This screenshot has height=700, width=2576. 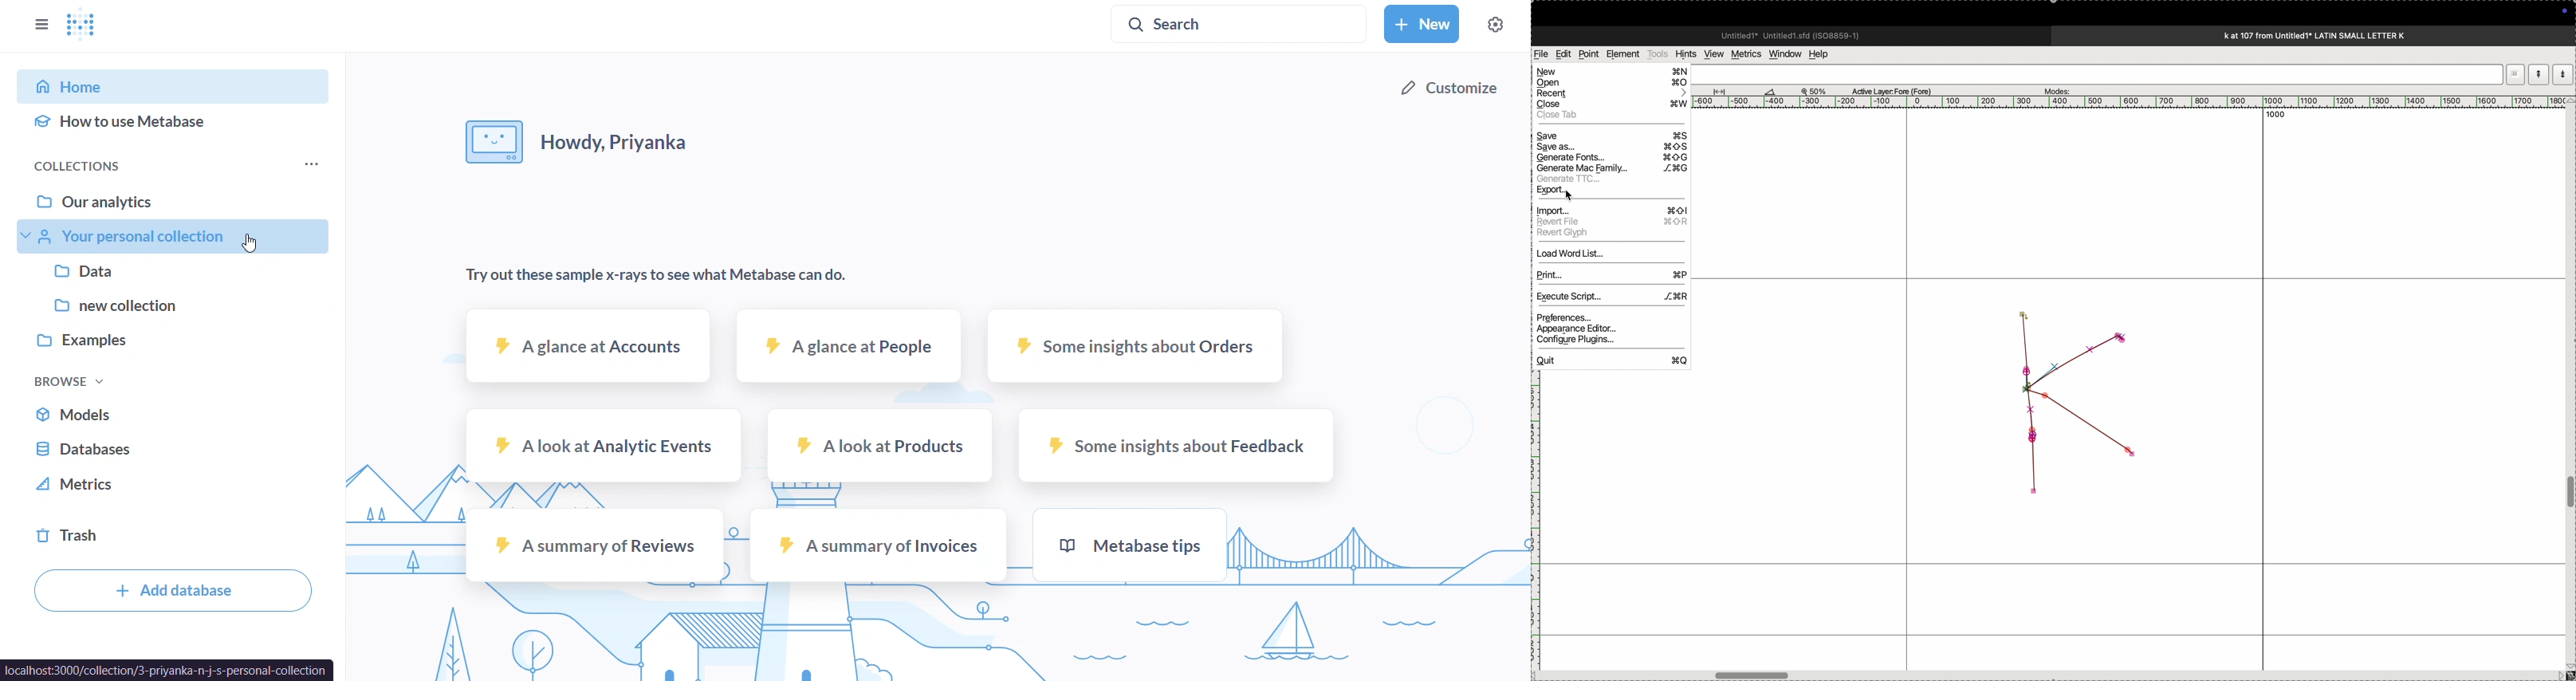 I want to click on save, so click(x=1612, y=136).